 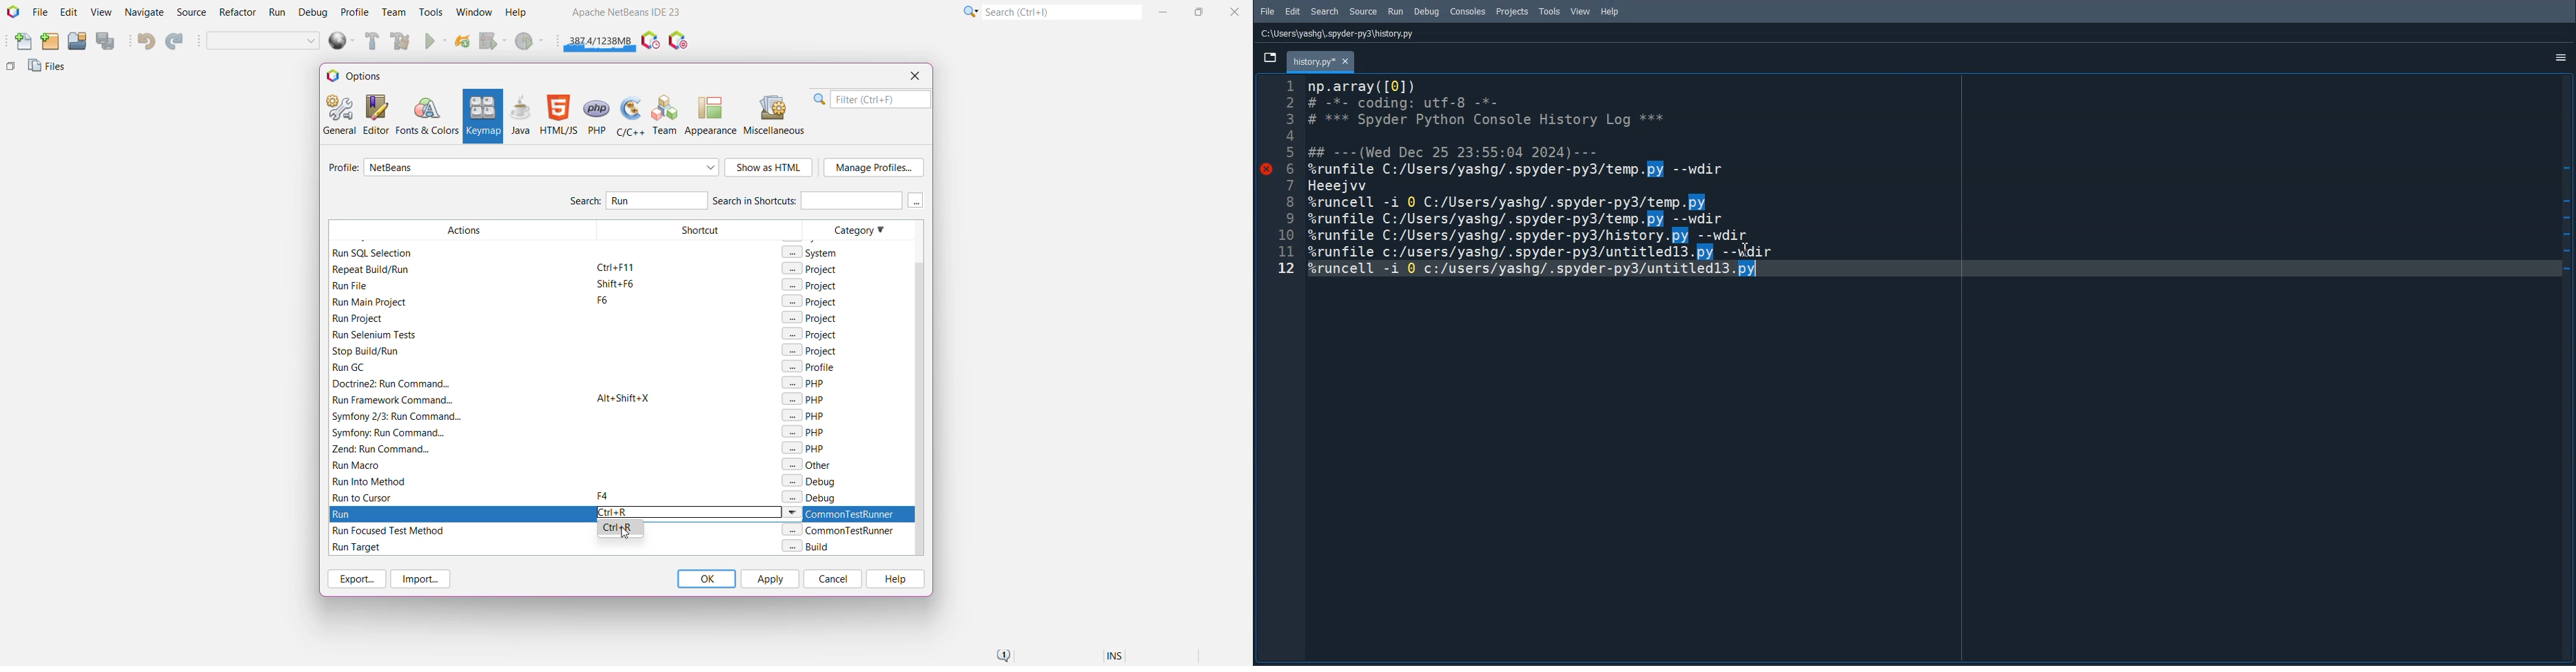 What do you see at coordinates (355, 579) in the screenshot?
I see `Export` at bounding box center [355, 579].